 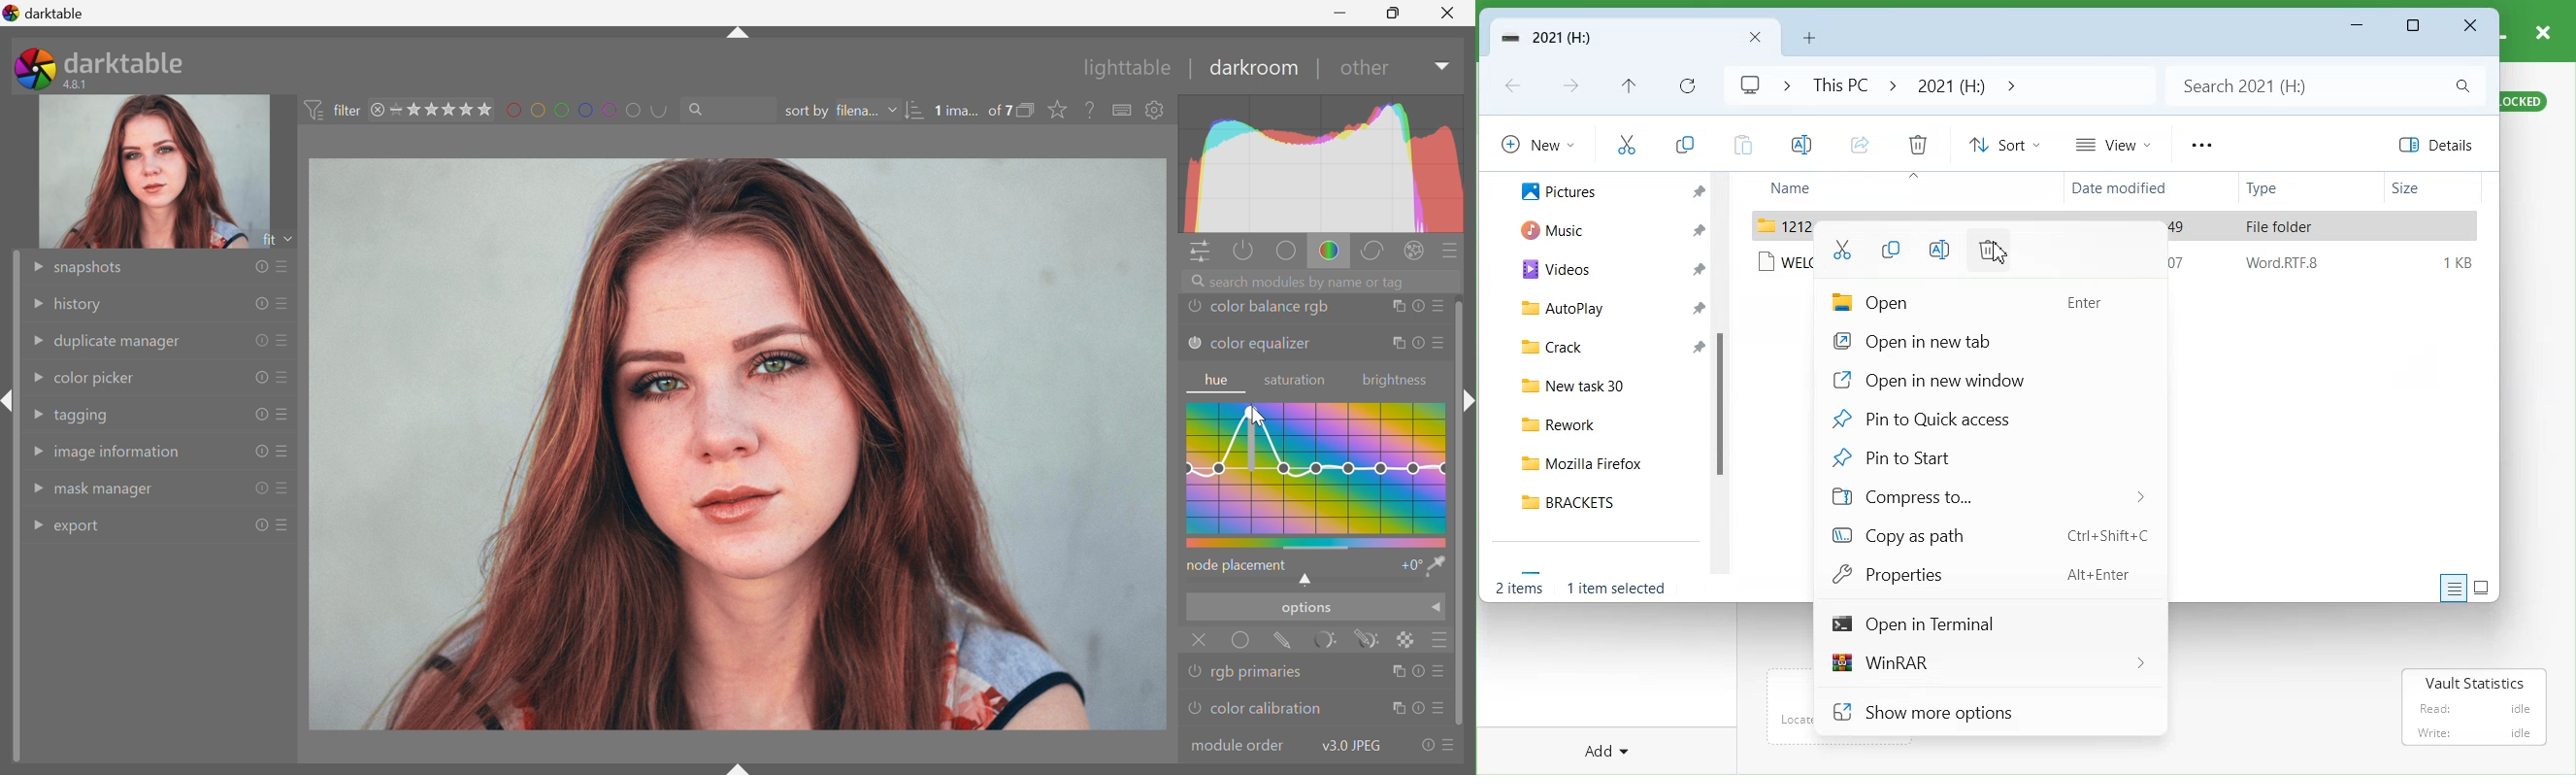 What do you see at coordinates (35, 378) in the screenshot?
I see `Drop Down` at bounding box center [35, 378].